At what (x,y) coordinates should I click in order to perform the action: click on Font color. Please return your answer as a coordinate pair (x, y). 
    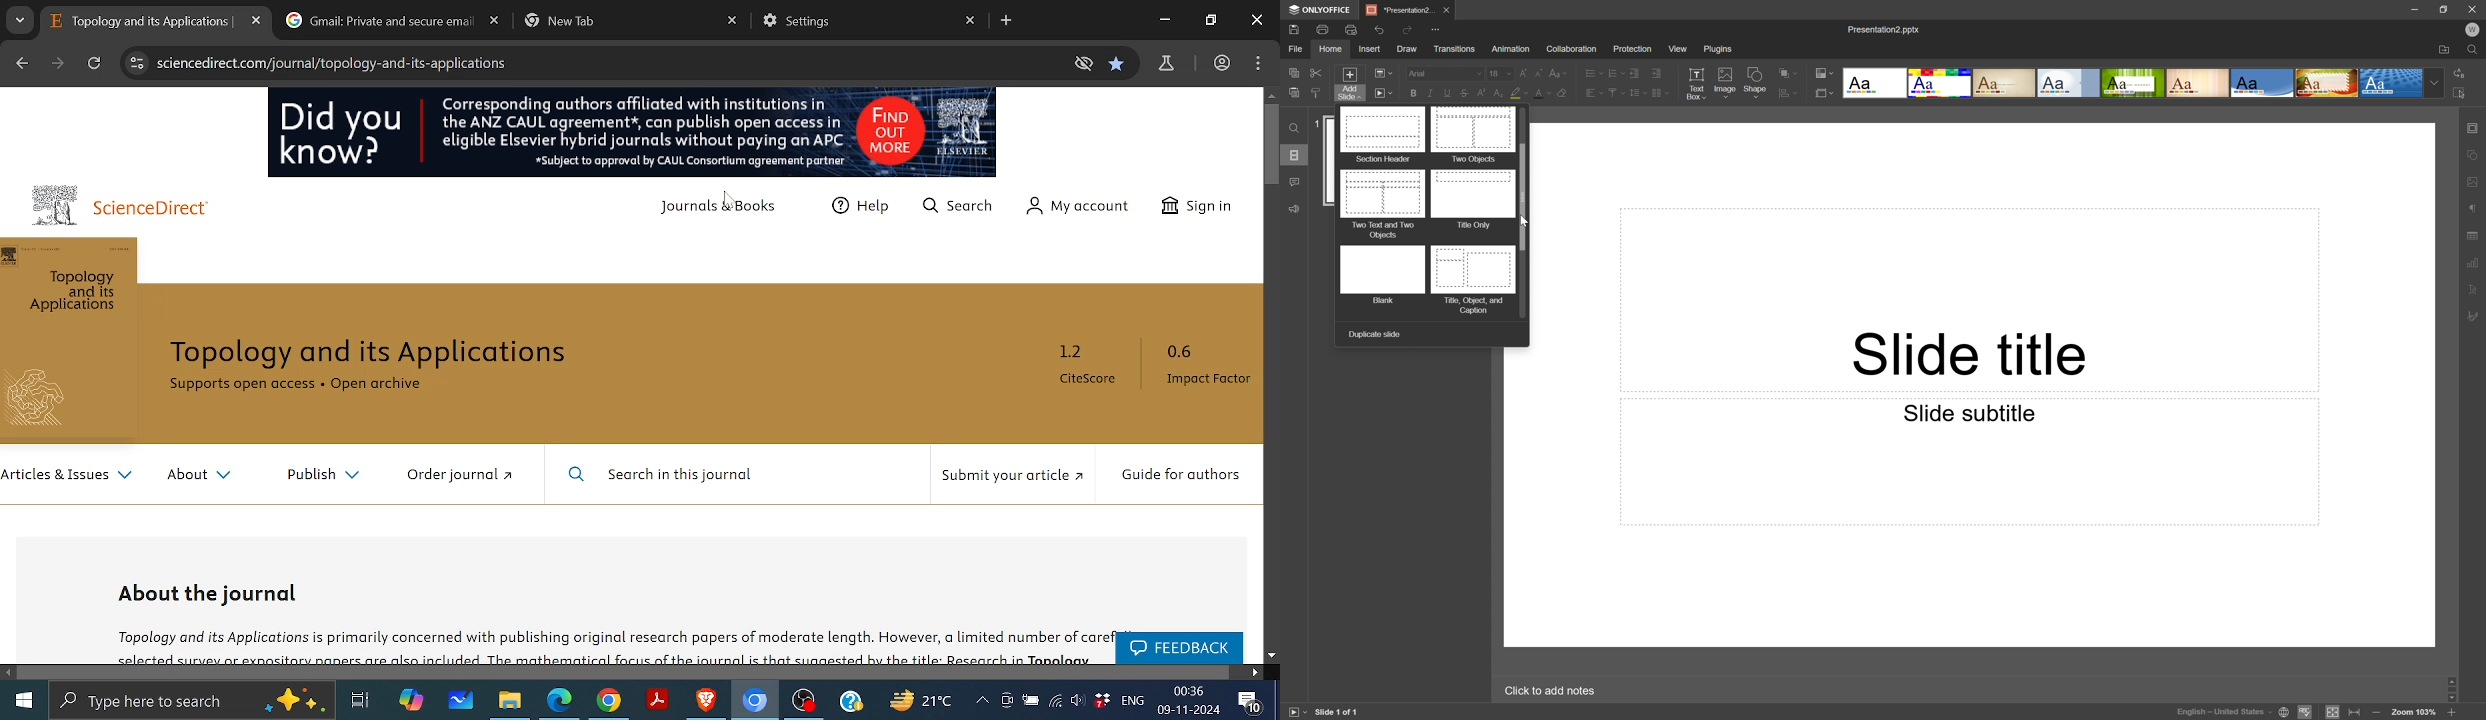
    Looking at the image, I should click on (1540, 91).